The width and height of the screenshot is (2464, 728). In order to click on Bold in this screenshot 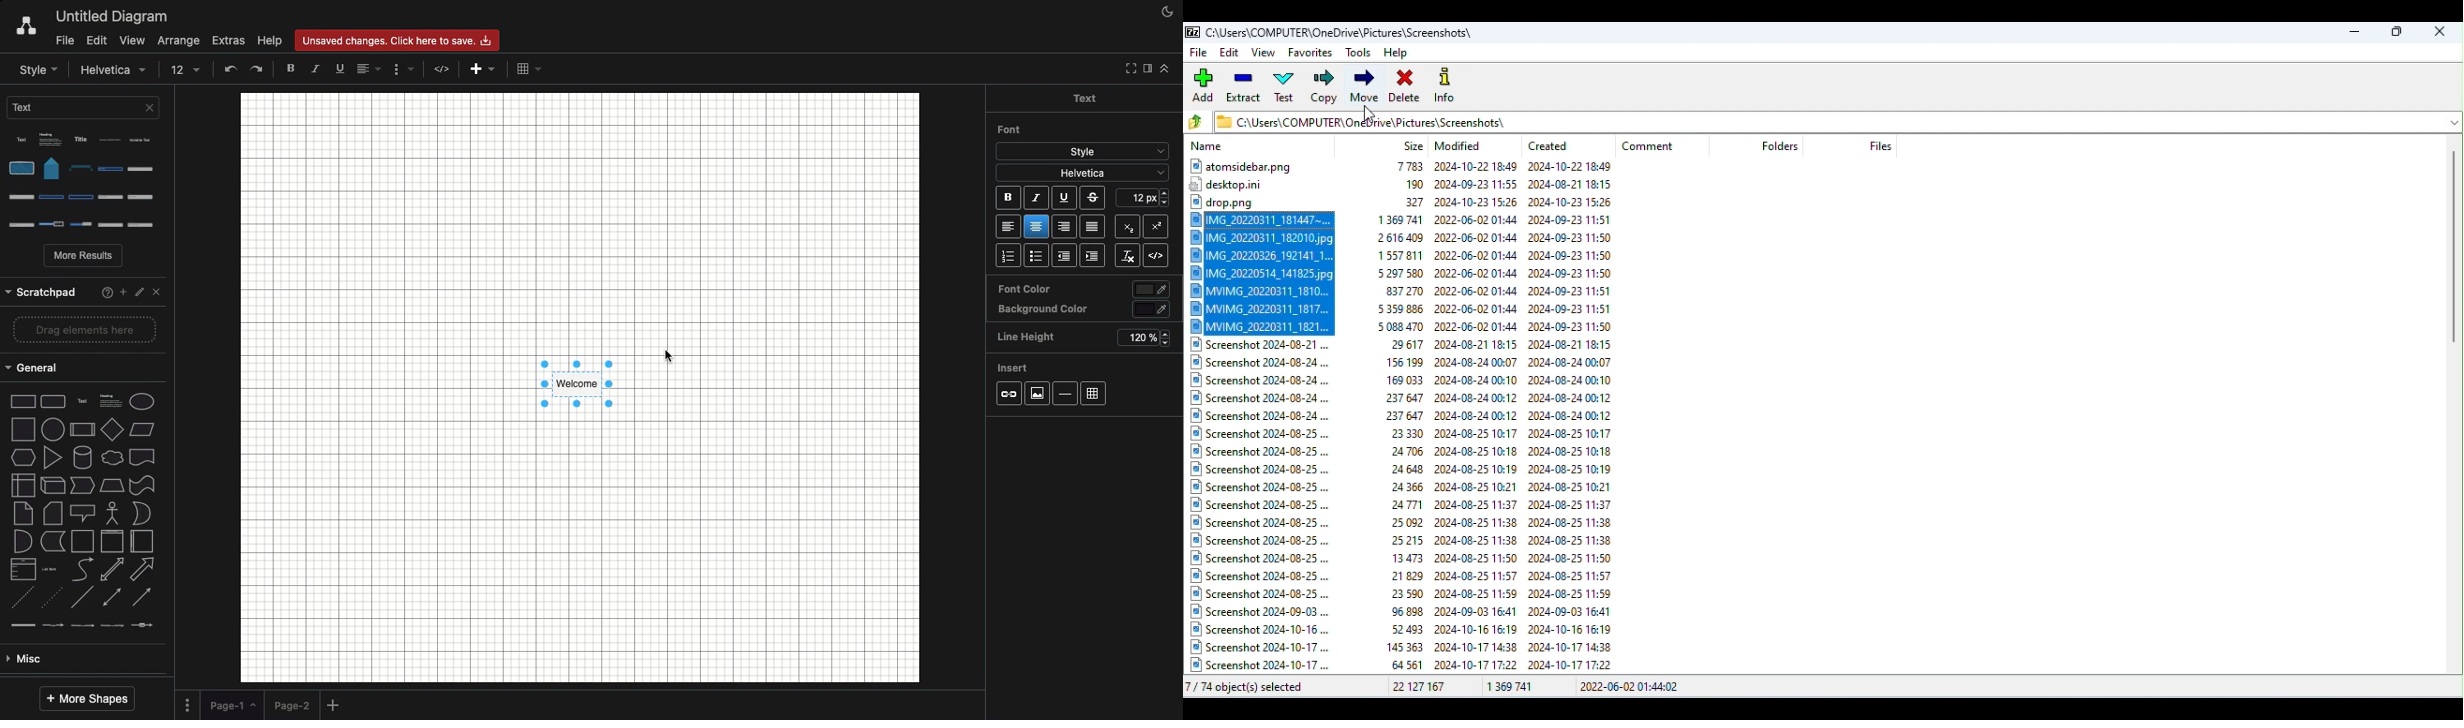, I will do `click(1007, 198)`.